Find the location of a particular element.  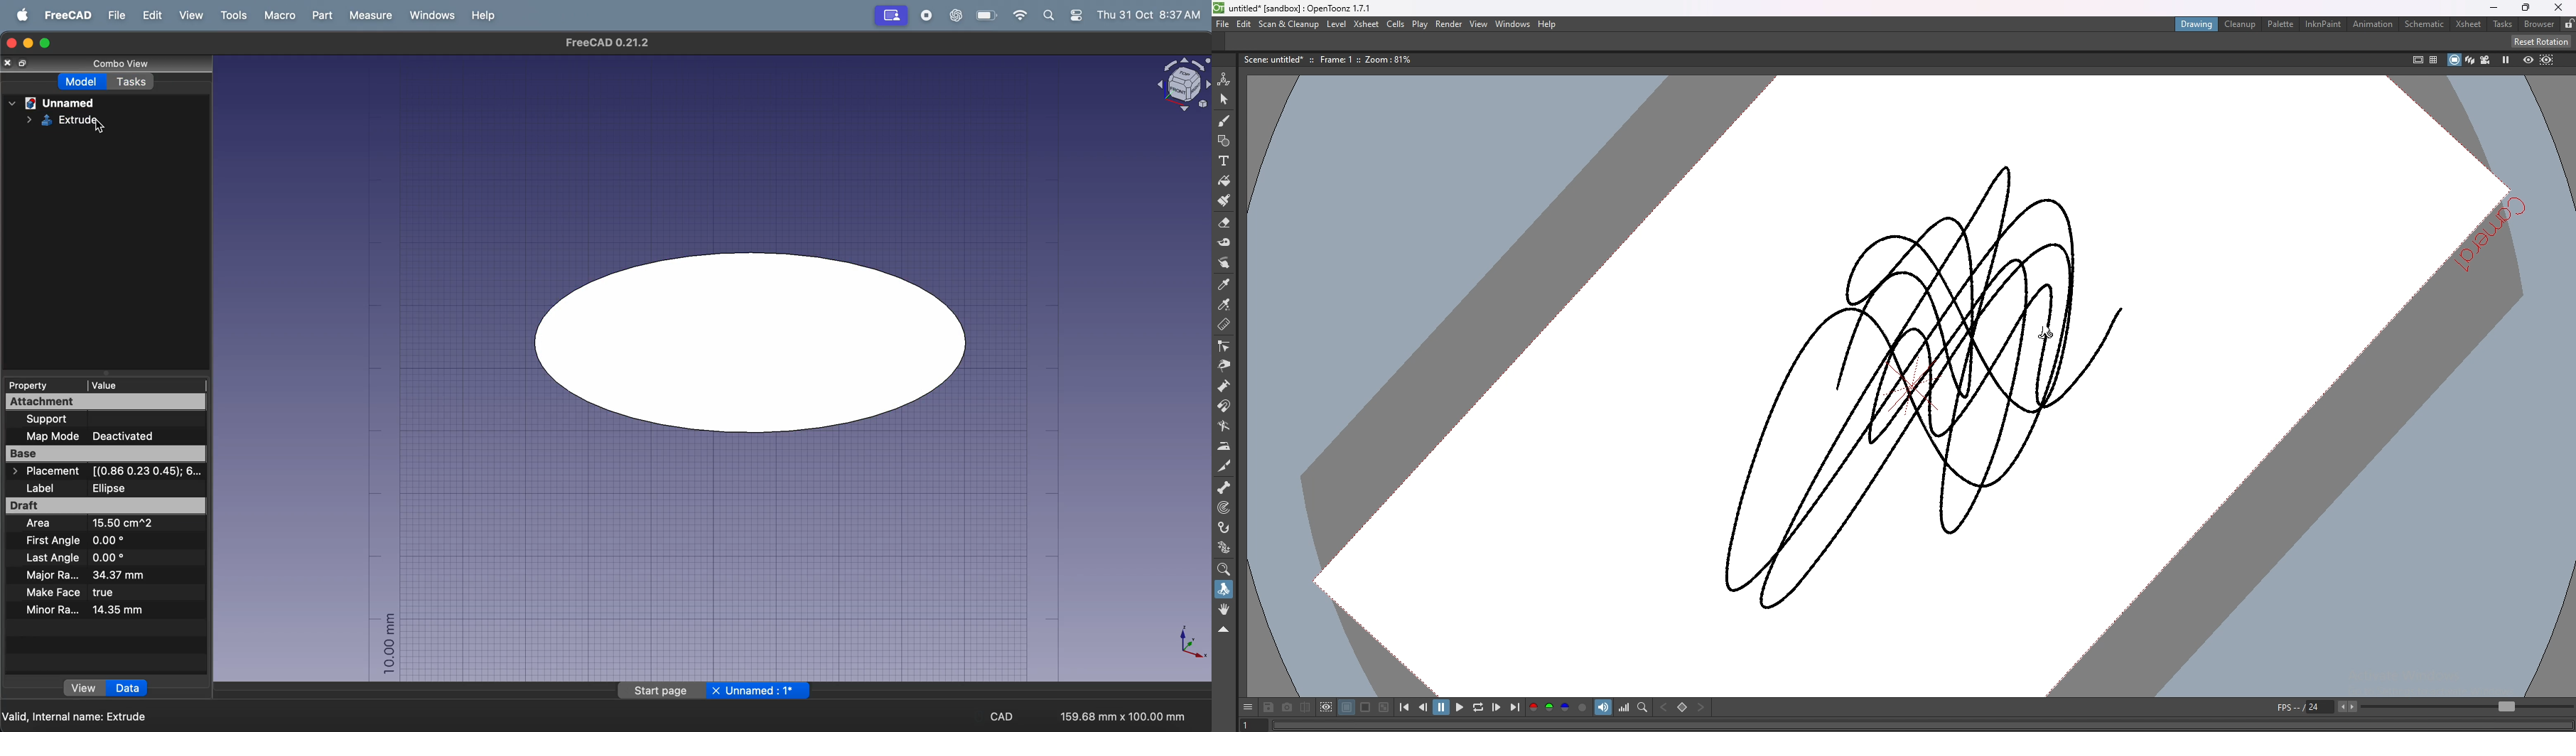

marco is located at coordinates (278, 15).